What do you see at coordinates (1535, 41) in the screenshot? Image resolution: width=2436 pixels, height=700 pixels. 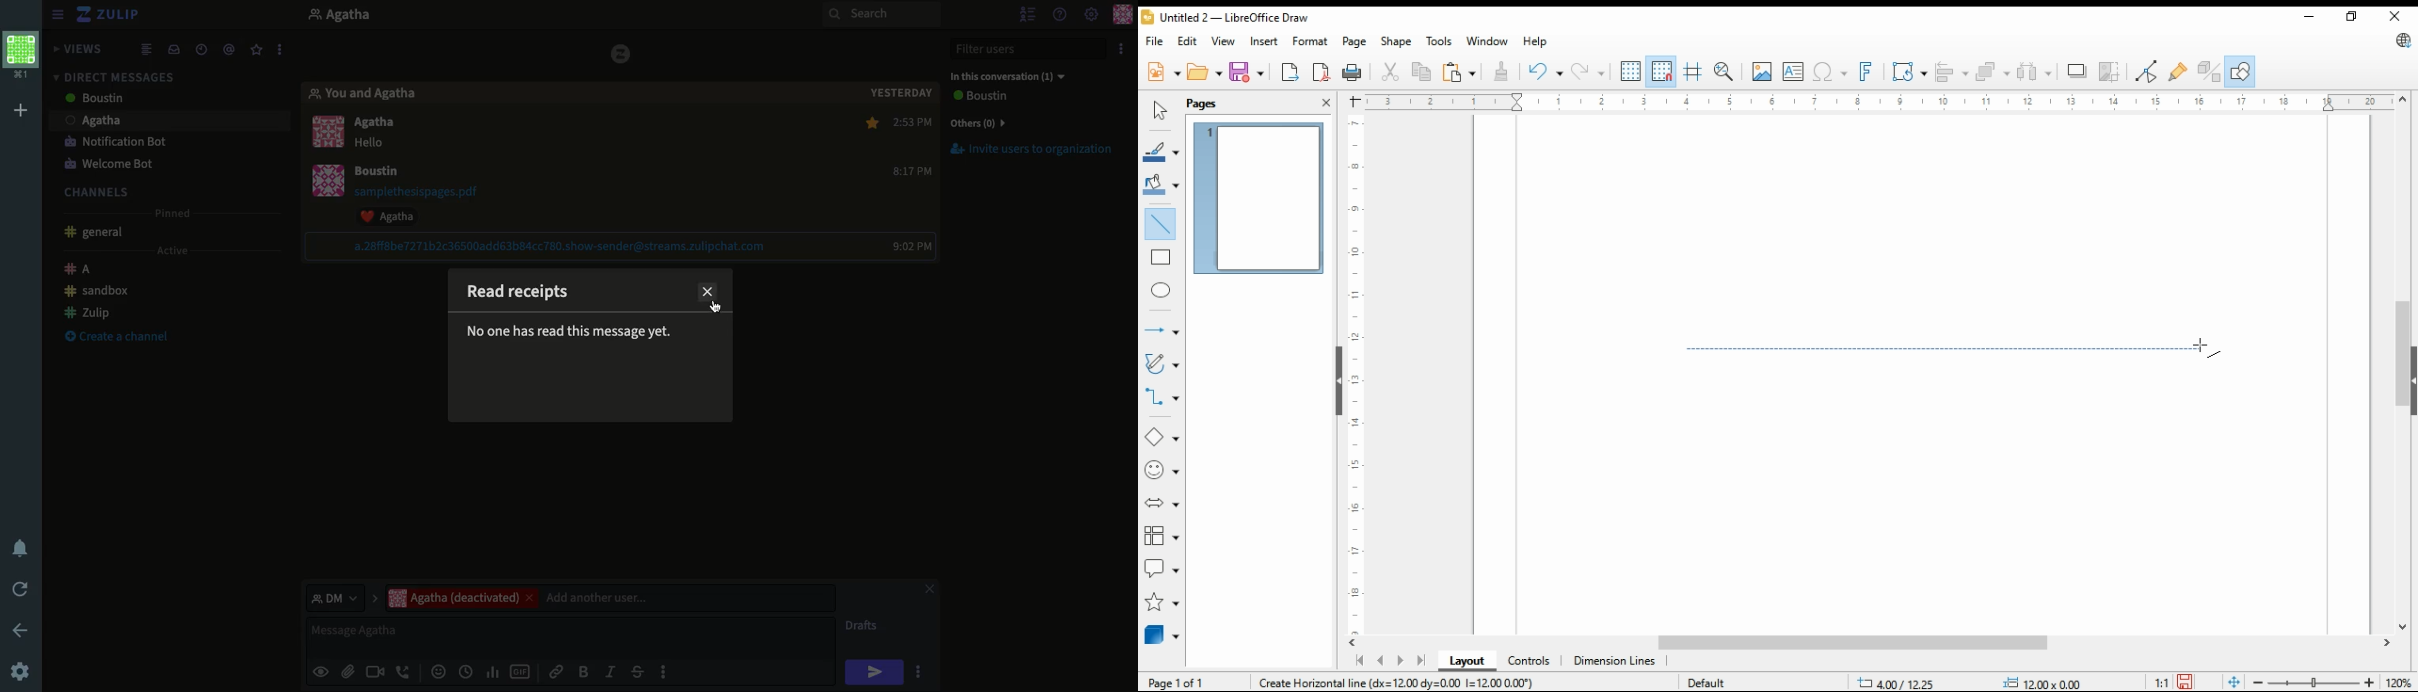 I see `help` at bounding box center [1535, 41].